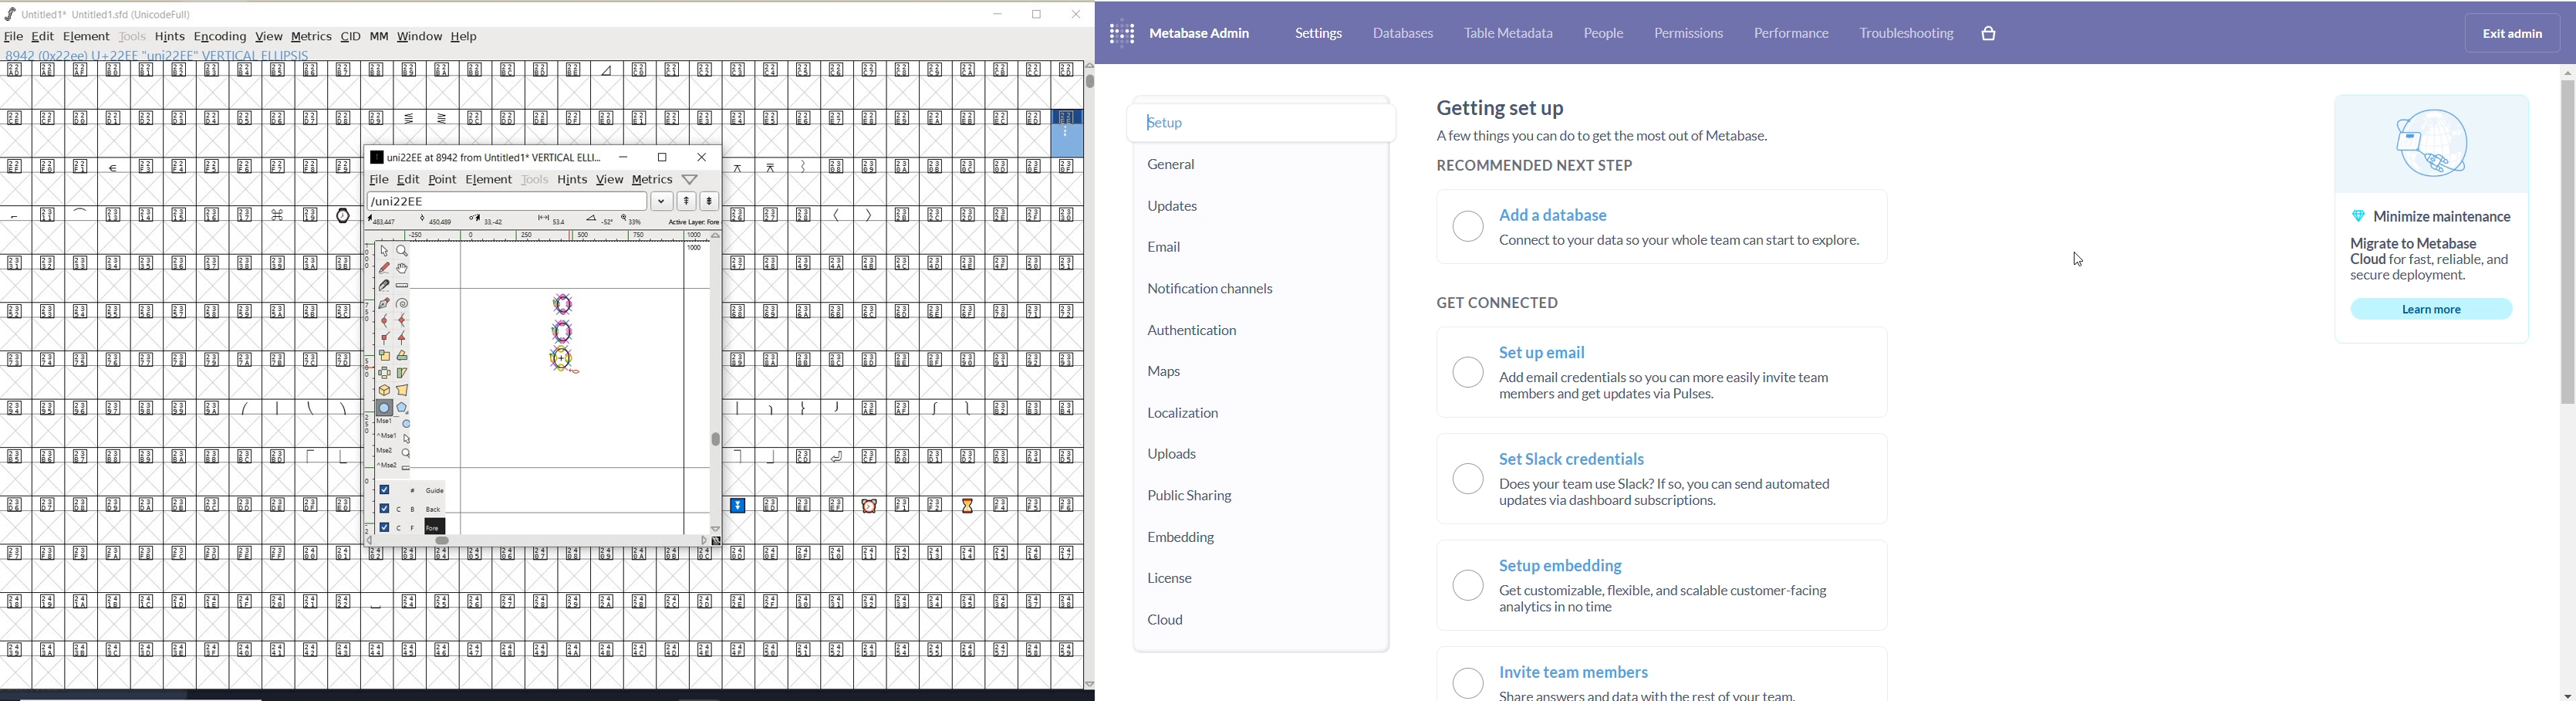  What do you see at coordinates (86, 36) in the screenshot?
I see `ELEMENT` at bounding box center [86, 36].